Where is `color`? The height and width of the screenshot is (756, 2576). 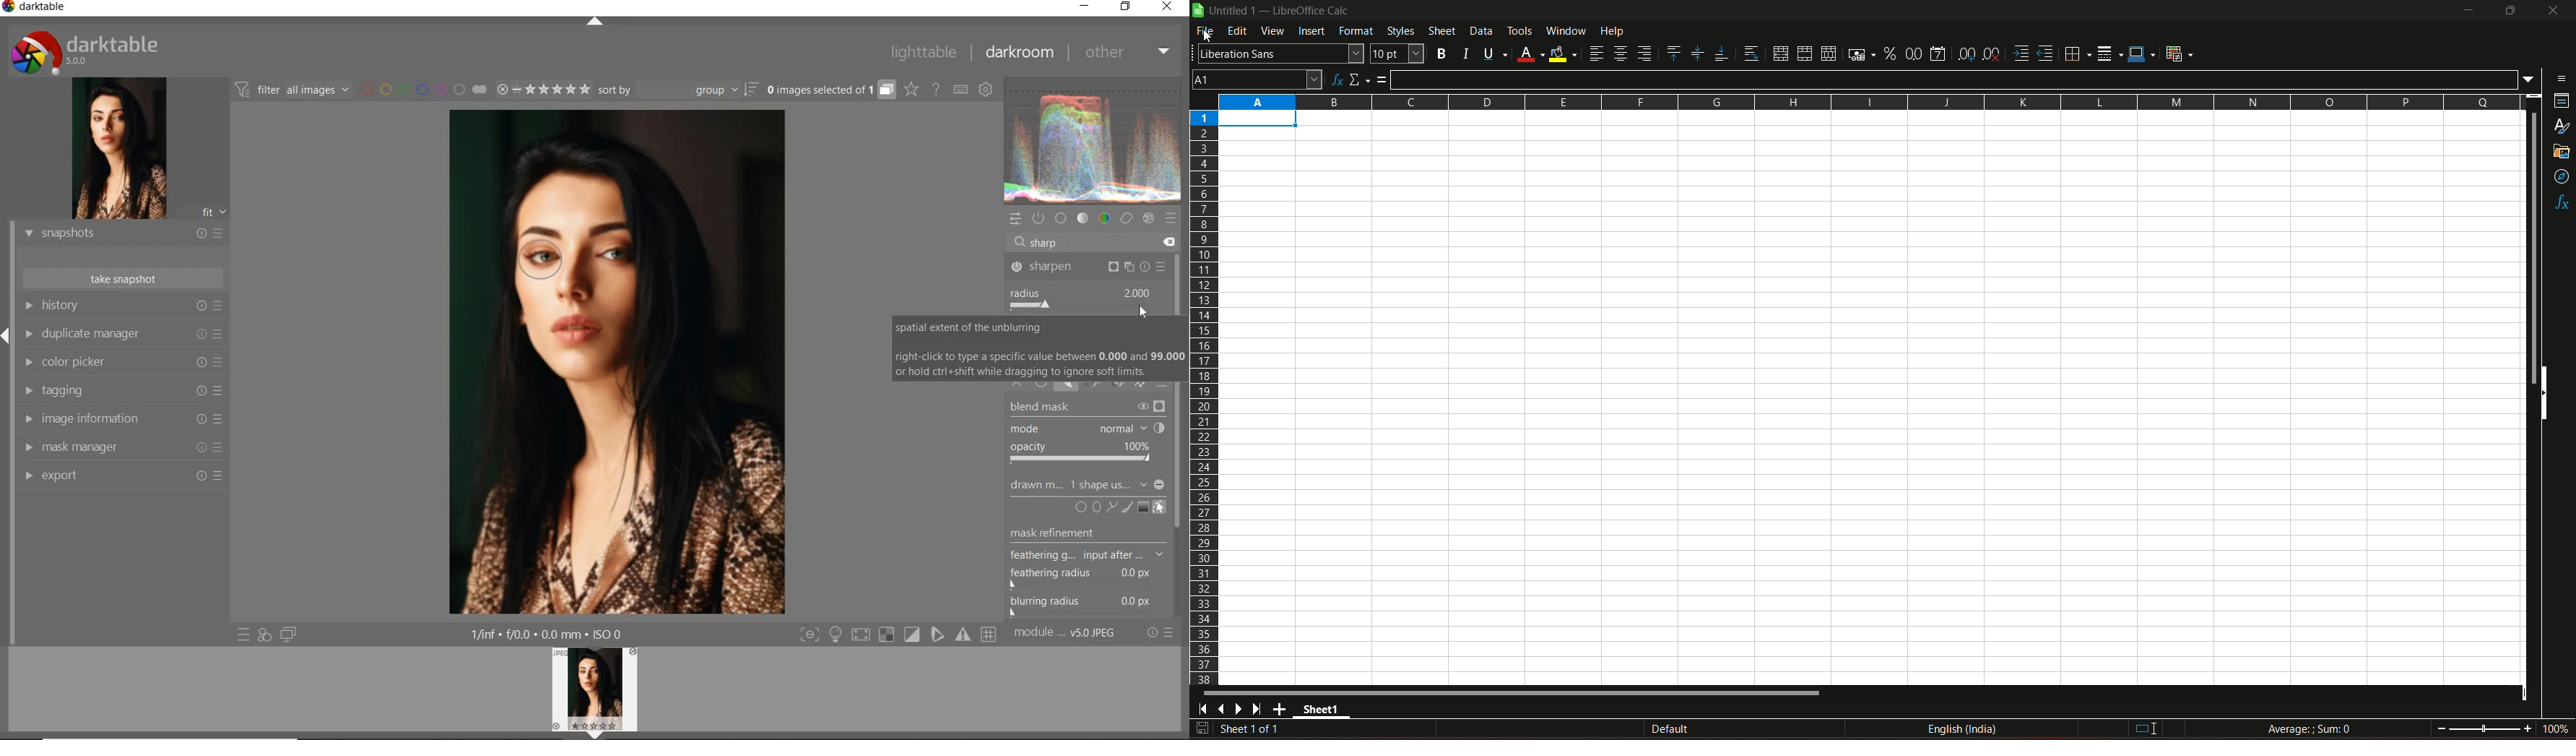 color is located at coordinates (1106, 219).